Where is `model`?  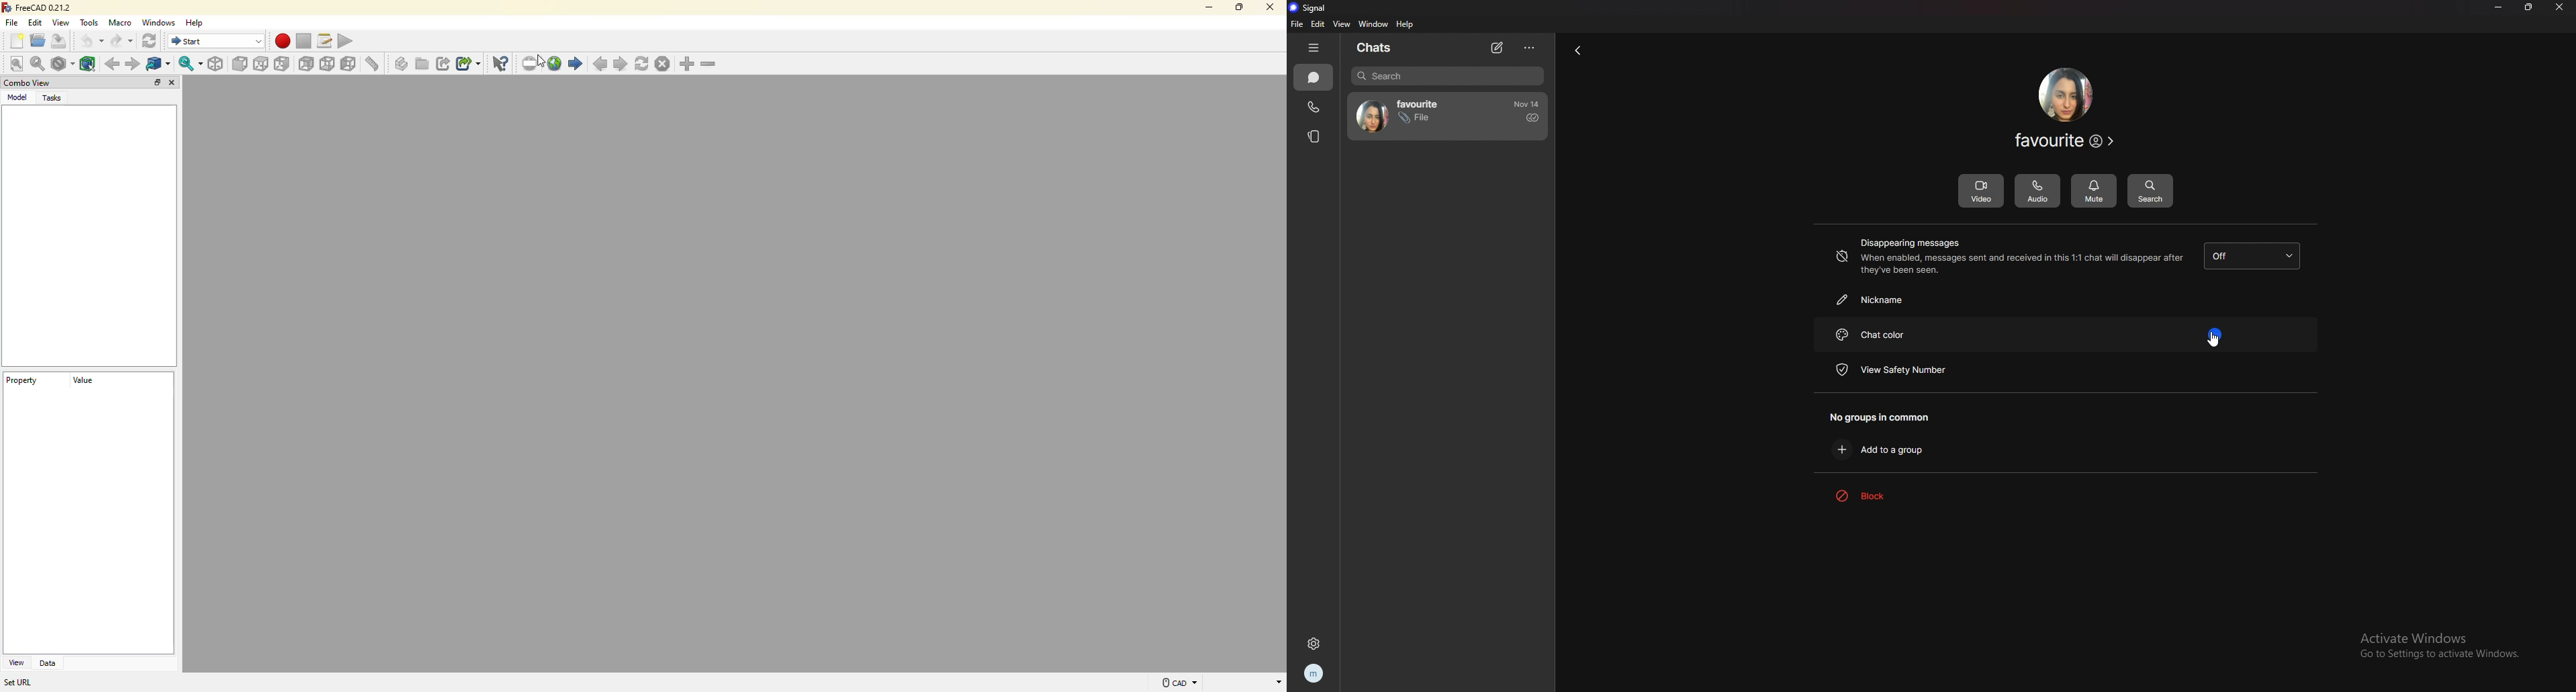 model is located at coordinates (18, 98).